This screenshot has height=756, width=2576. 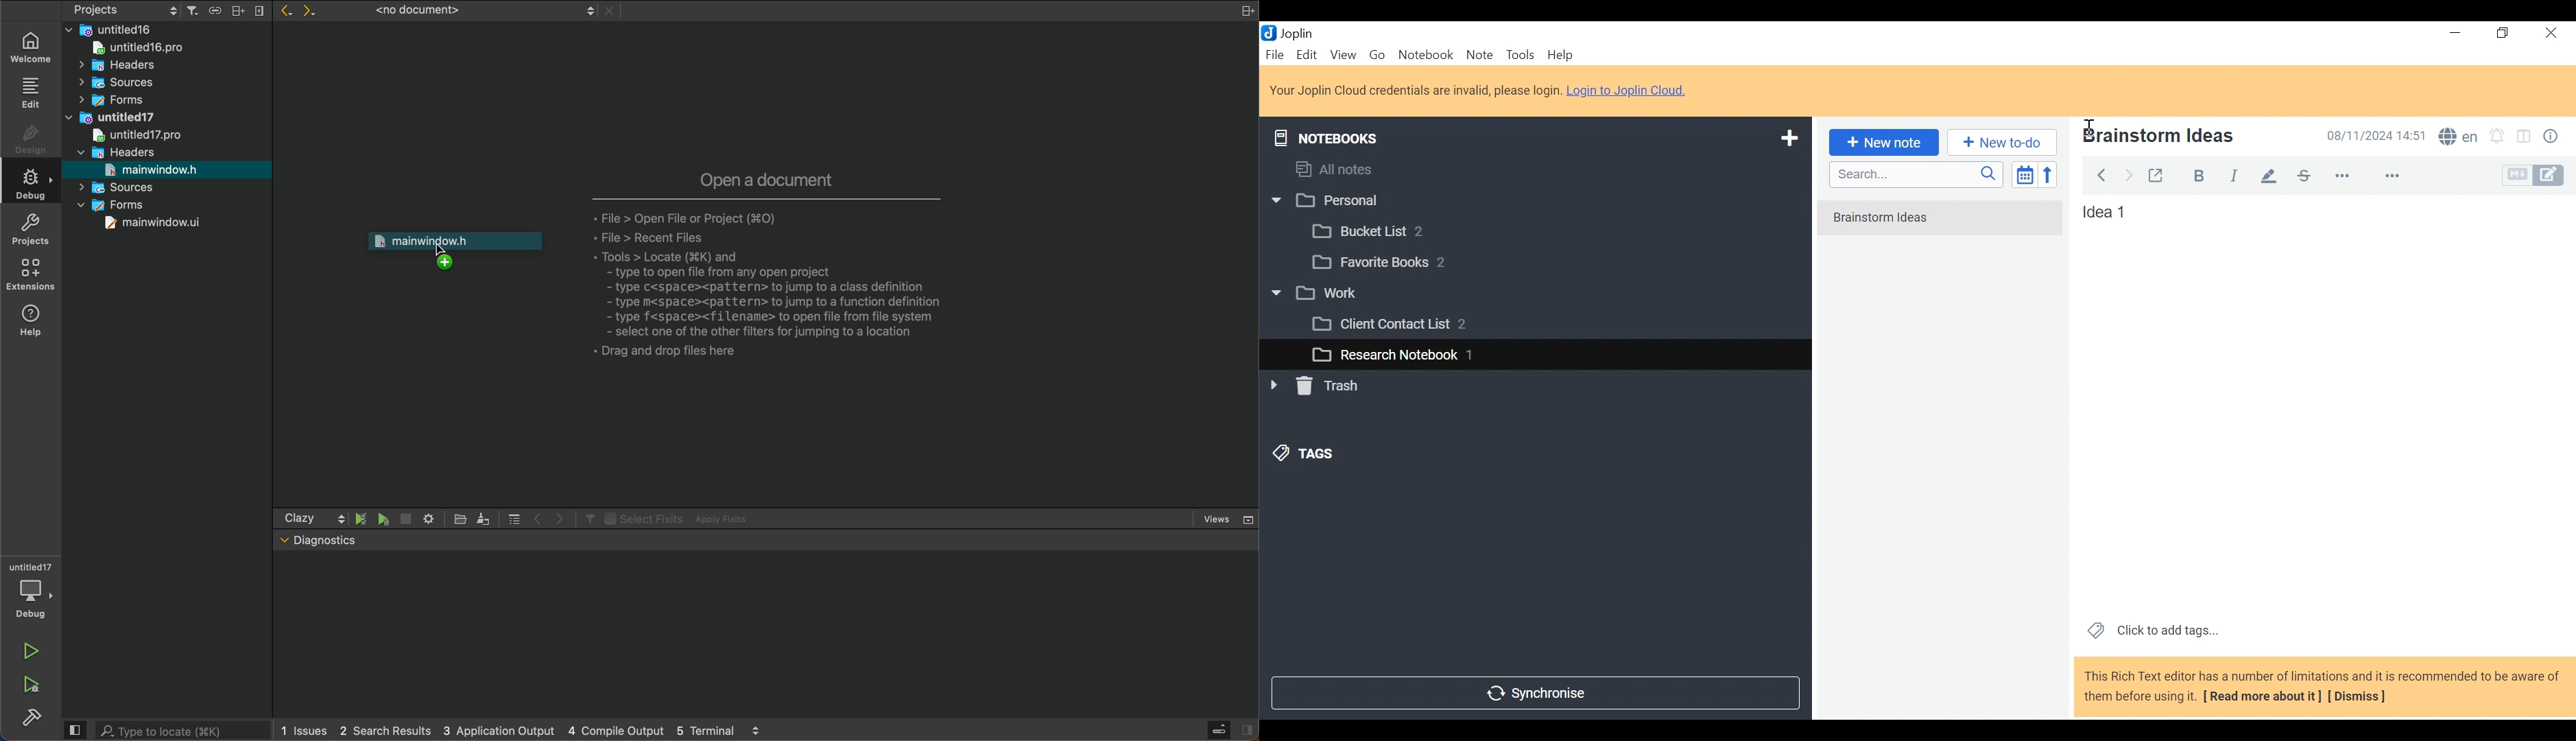 I want to click on Login to Joplin Cloud, so click(x=1415, y=91).